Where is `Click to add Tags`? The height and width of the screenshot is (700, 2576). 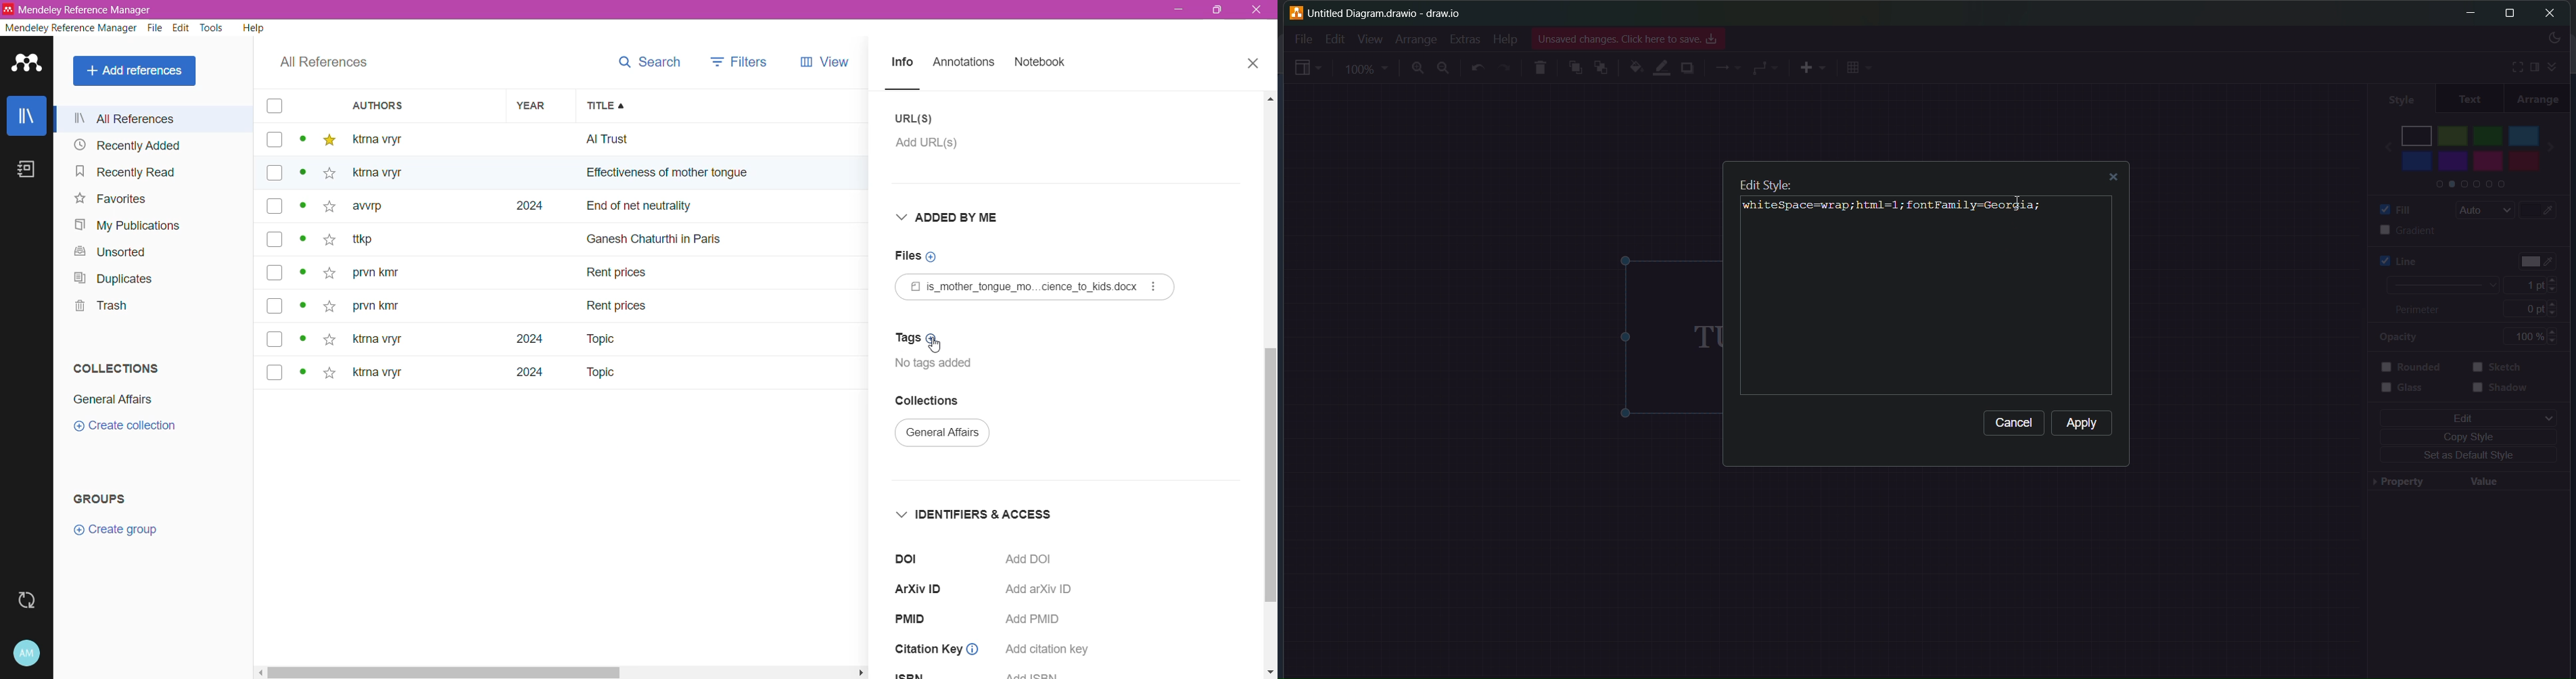
Click to add Tags is located at coordinates (913, 338).